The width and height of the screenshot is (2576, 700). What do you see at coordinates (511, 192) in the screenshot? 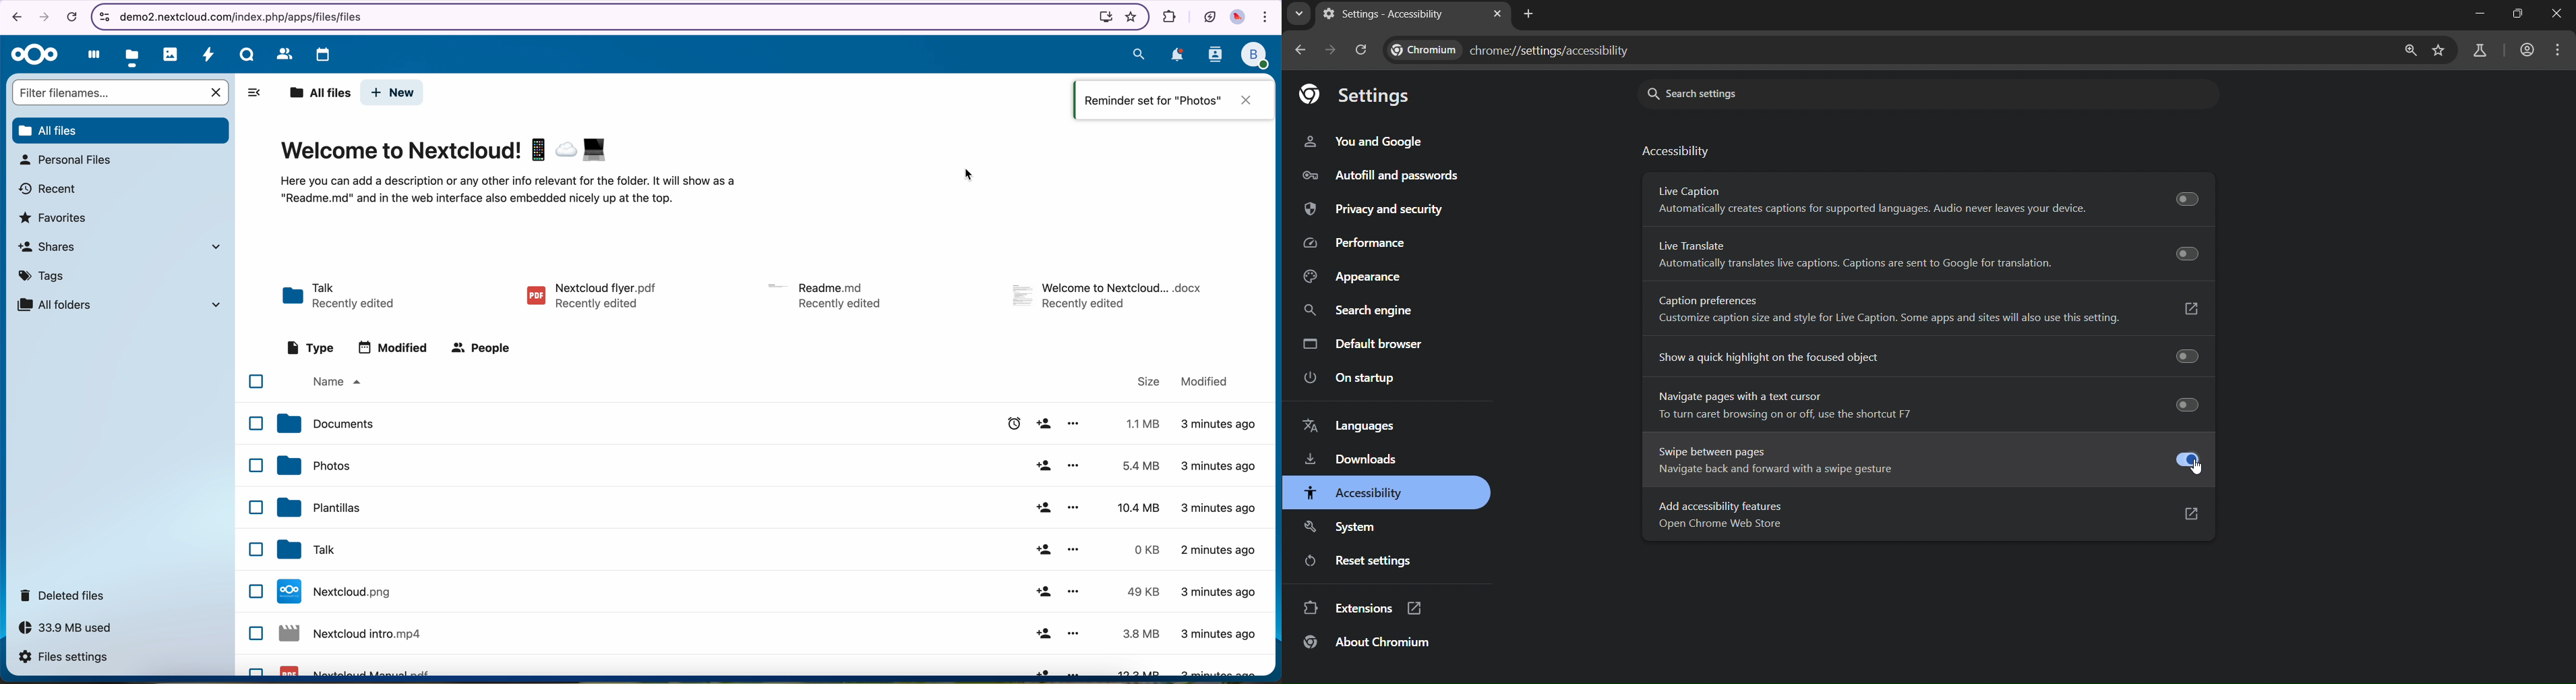
I see `description of the page` at bounding box center [511, 192].